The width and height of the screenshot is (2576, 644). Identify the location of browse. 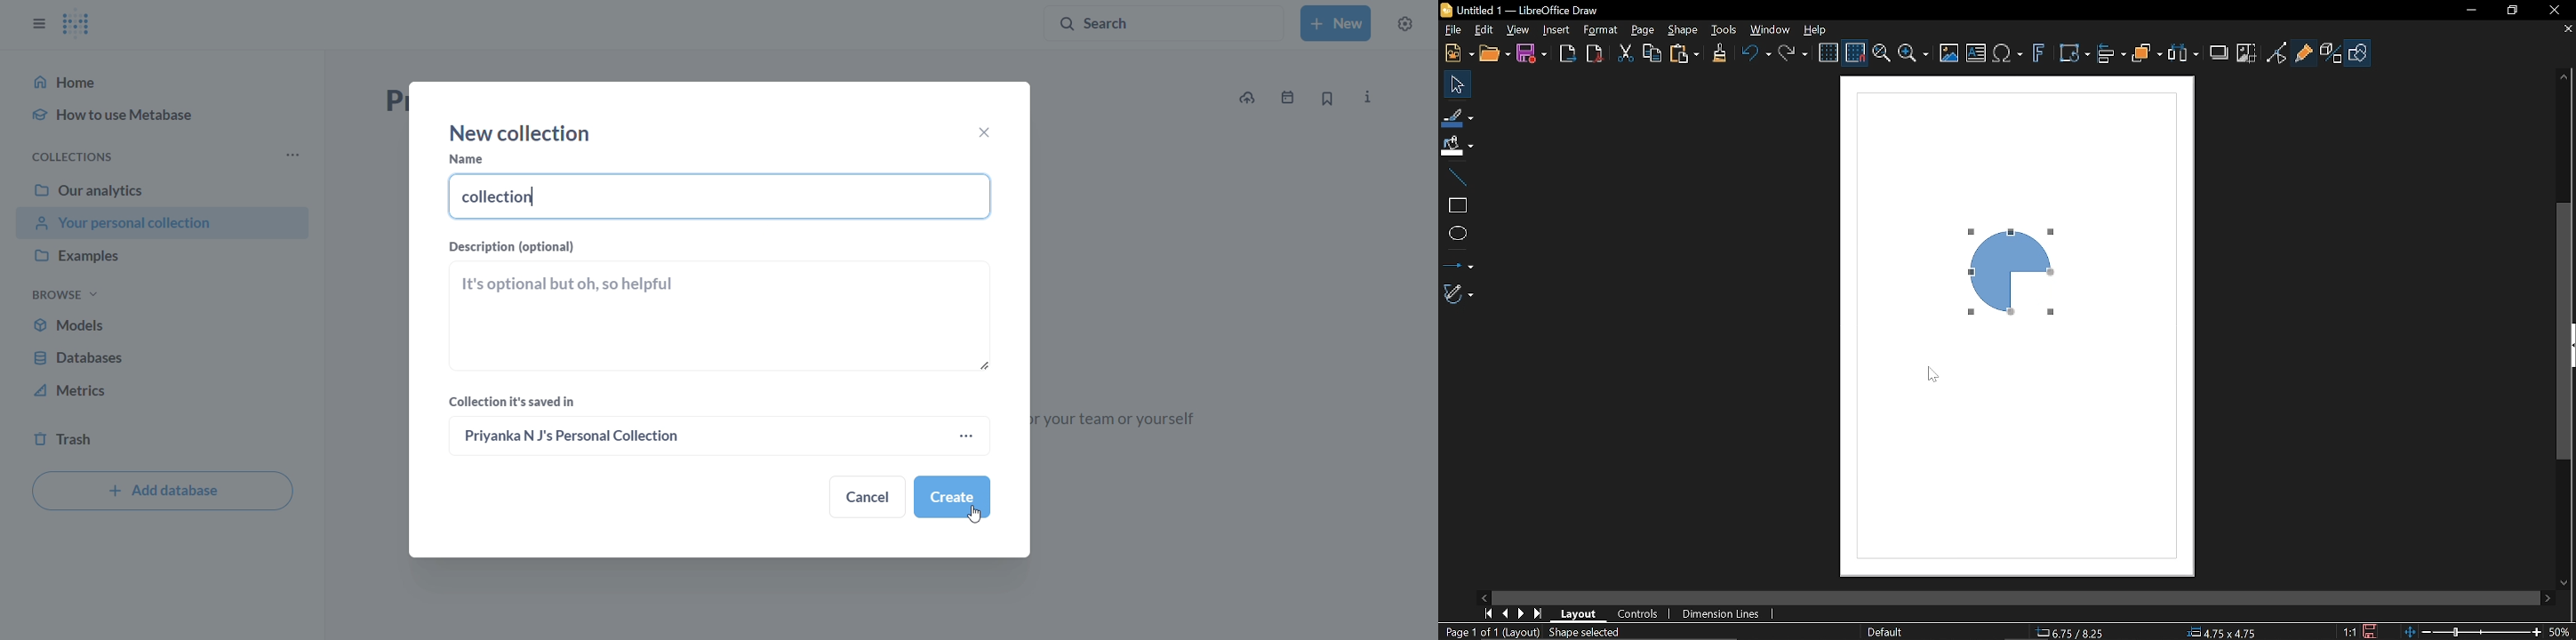
(65, 292).